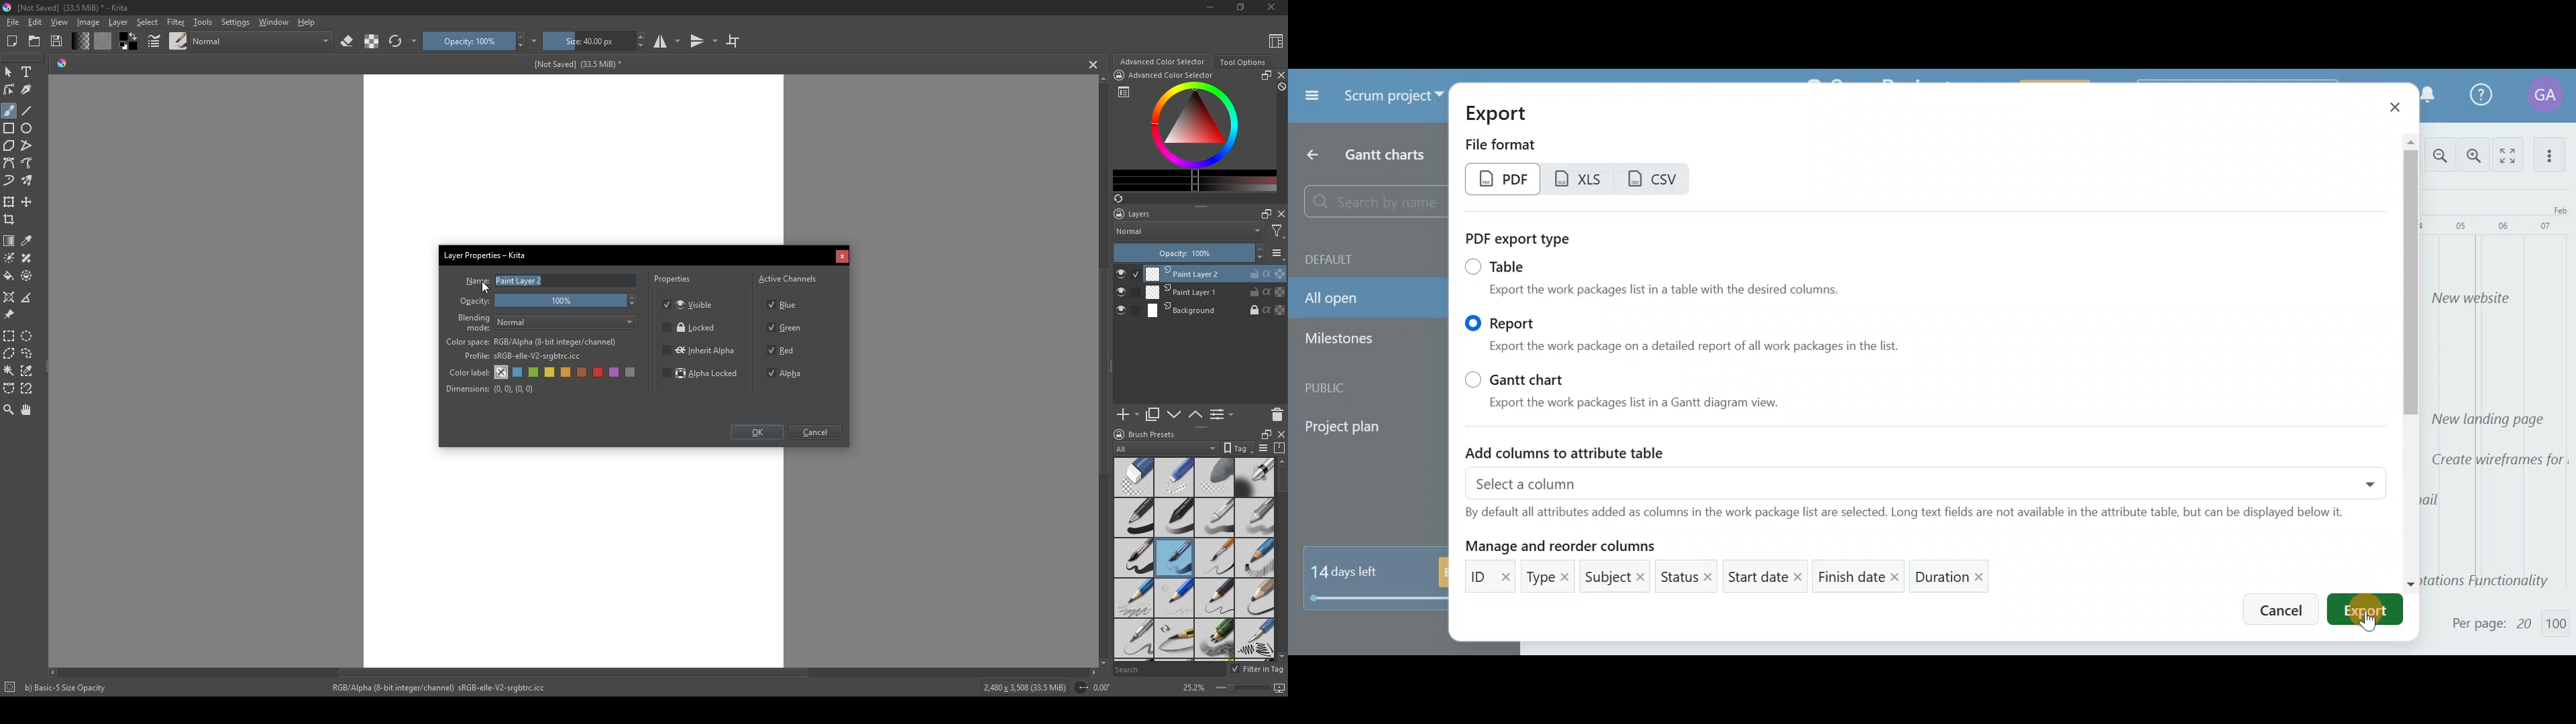  I want to click on rectangle, so click(9, 129).